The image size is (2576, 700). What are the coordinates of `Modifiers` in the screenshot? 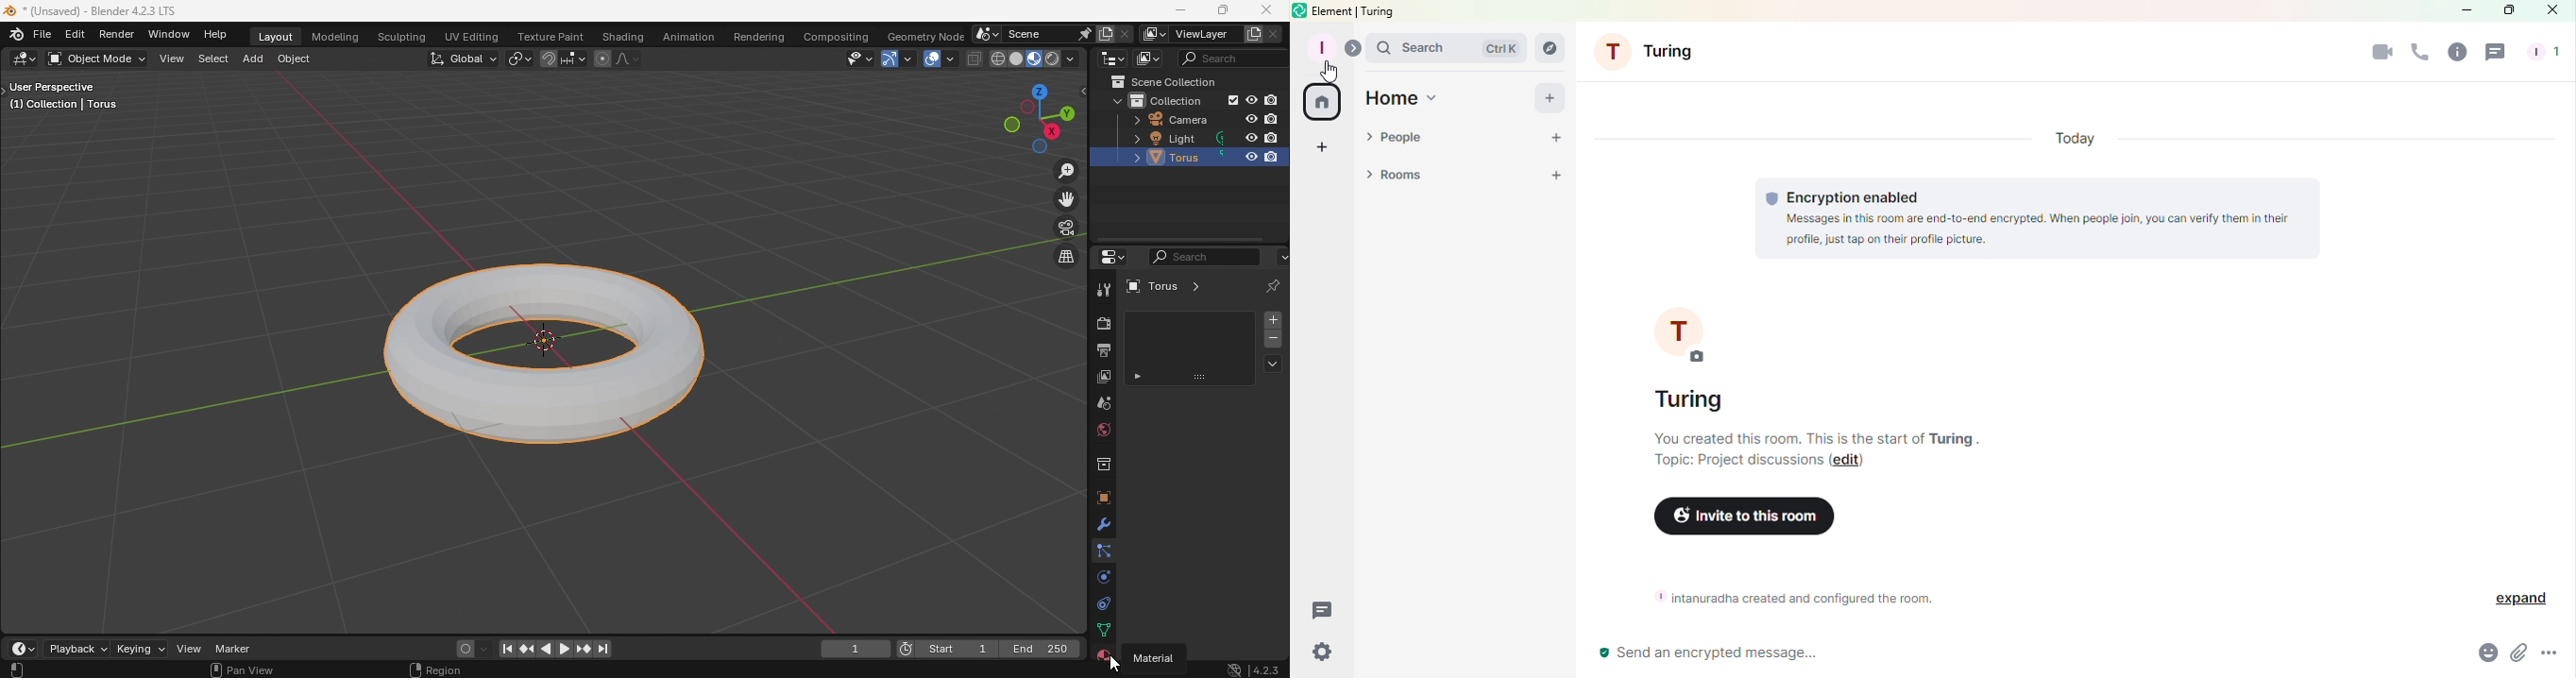 It's located at (1105, 524).